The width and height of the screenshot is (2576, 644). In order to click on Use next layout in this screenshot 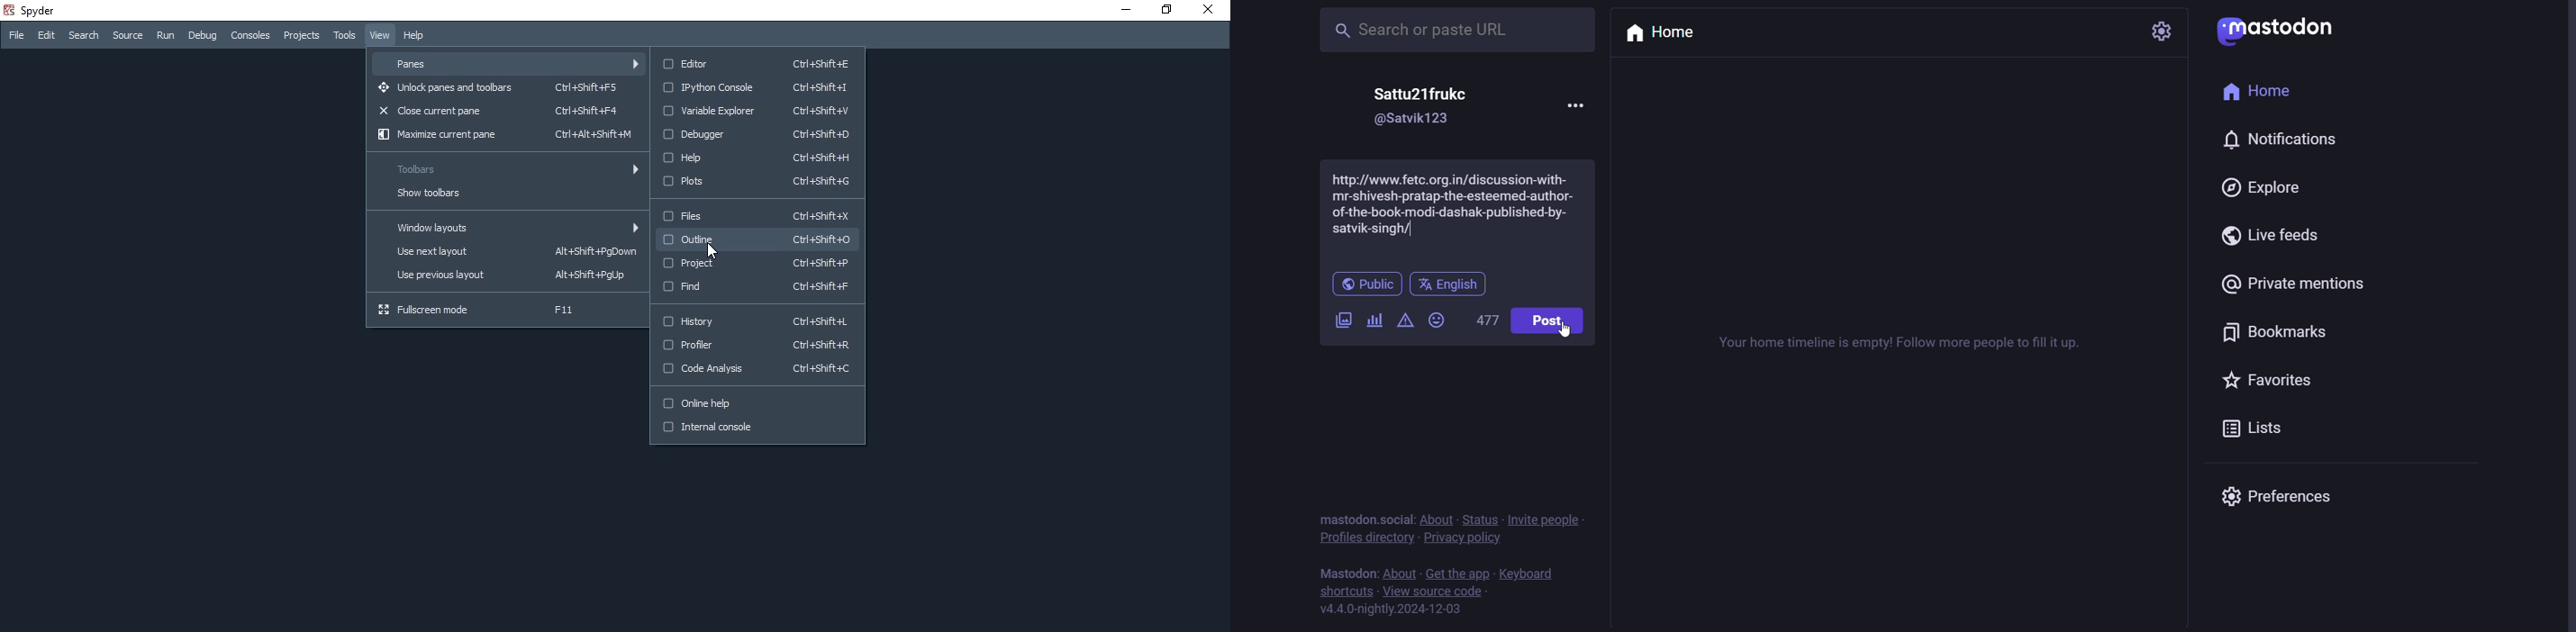, I will do `click(503, 254)`.